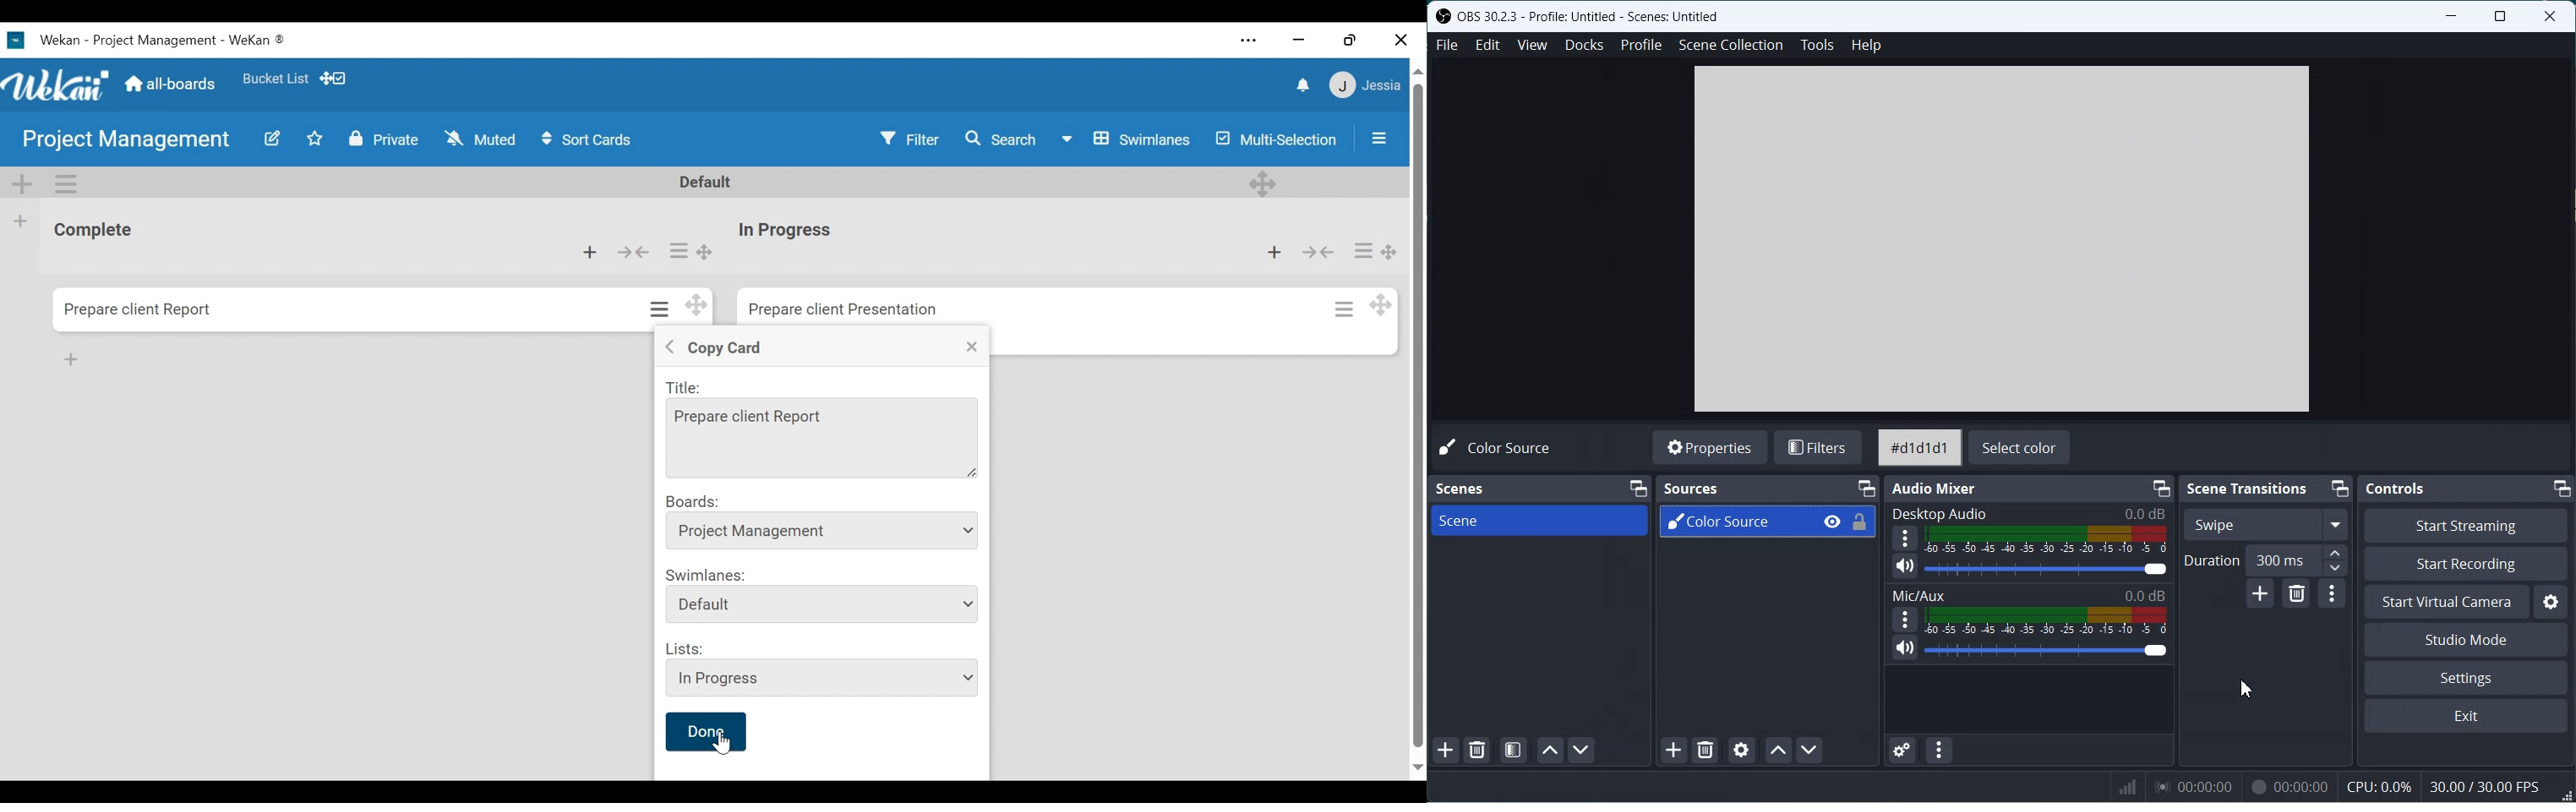 The height and width of the screenshot is (812, 2576). I want to click on Lock, so click(1860, 522).